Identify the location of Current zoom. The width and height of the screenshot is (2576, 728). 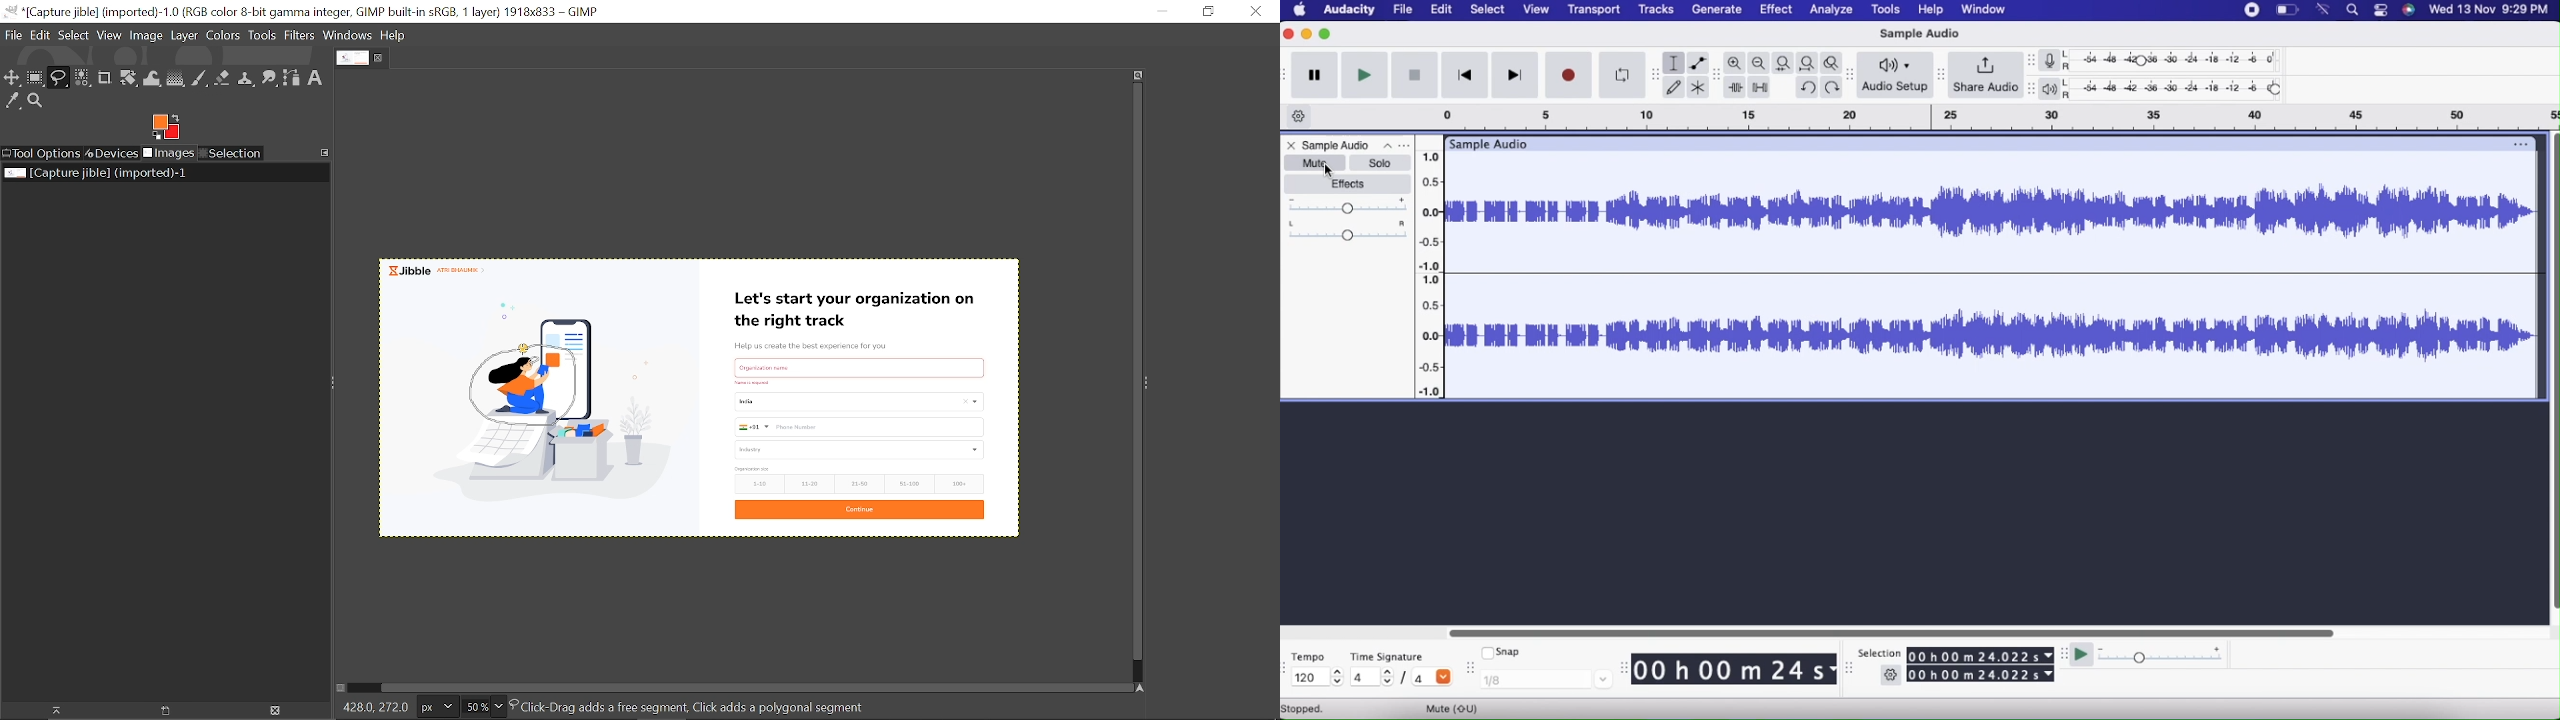
(474, 706).